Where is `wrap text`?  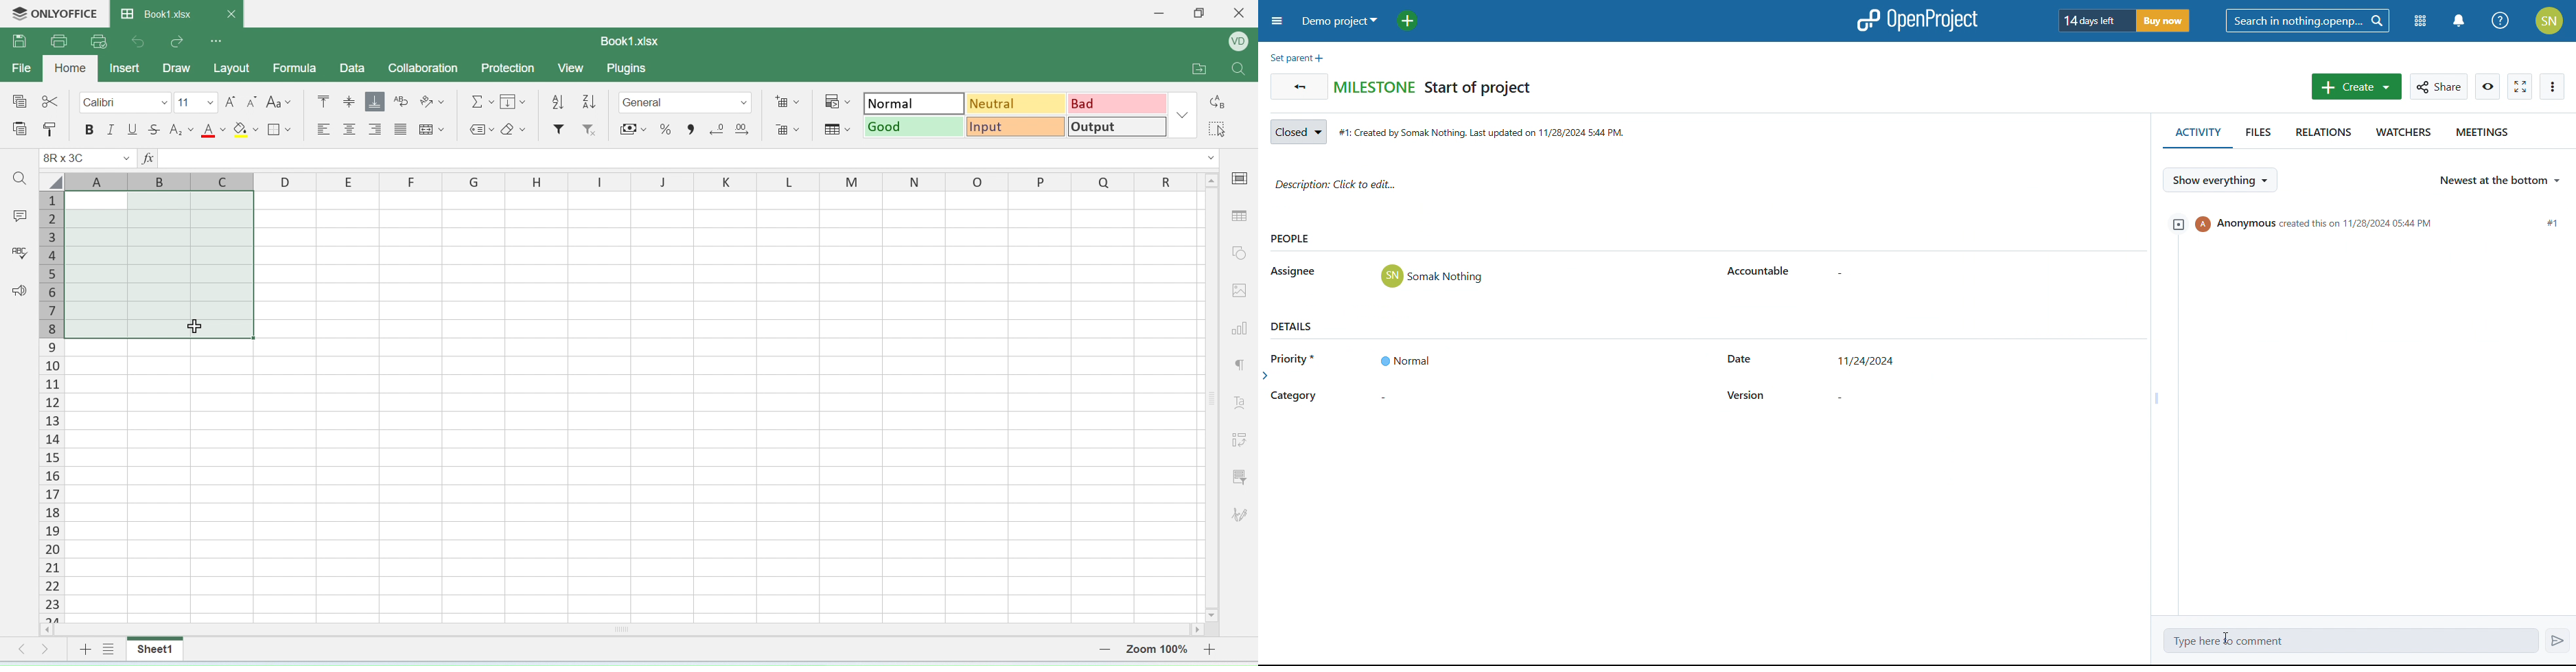
wrap text is located at coordinates (401, 101).